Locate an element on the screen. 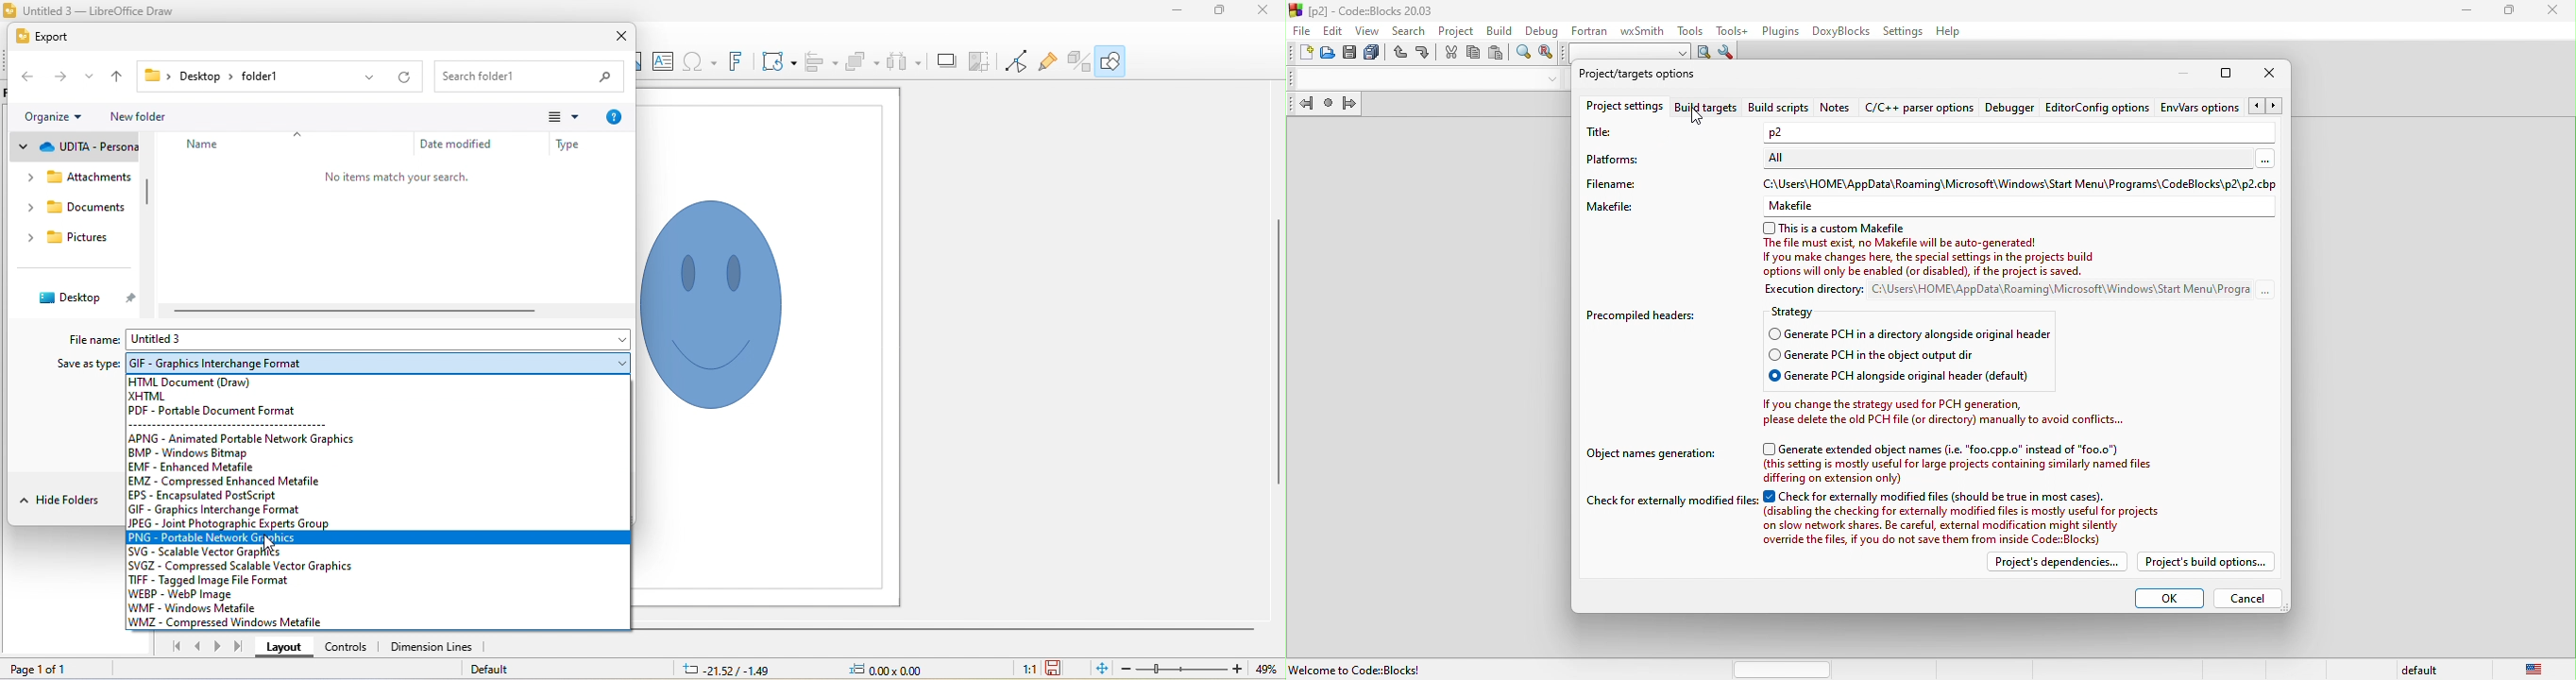 The height and width of the screenshot is (700, 2576). save everything is located at coordinates (1375, 54).